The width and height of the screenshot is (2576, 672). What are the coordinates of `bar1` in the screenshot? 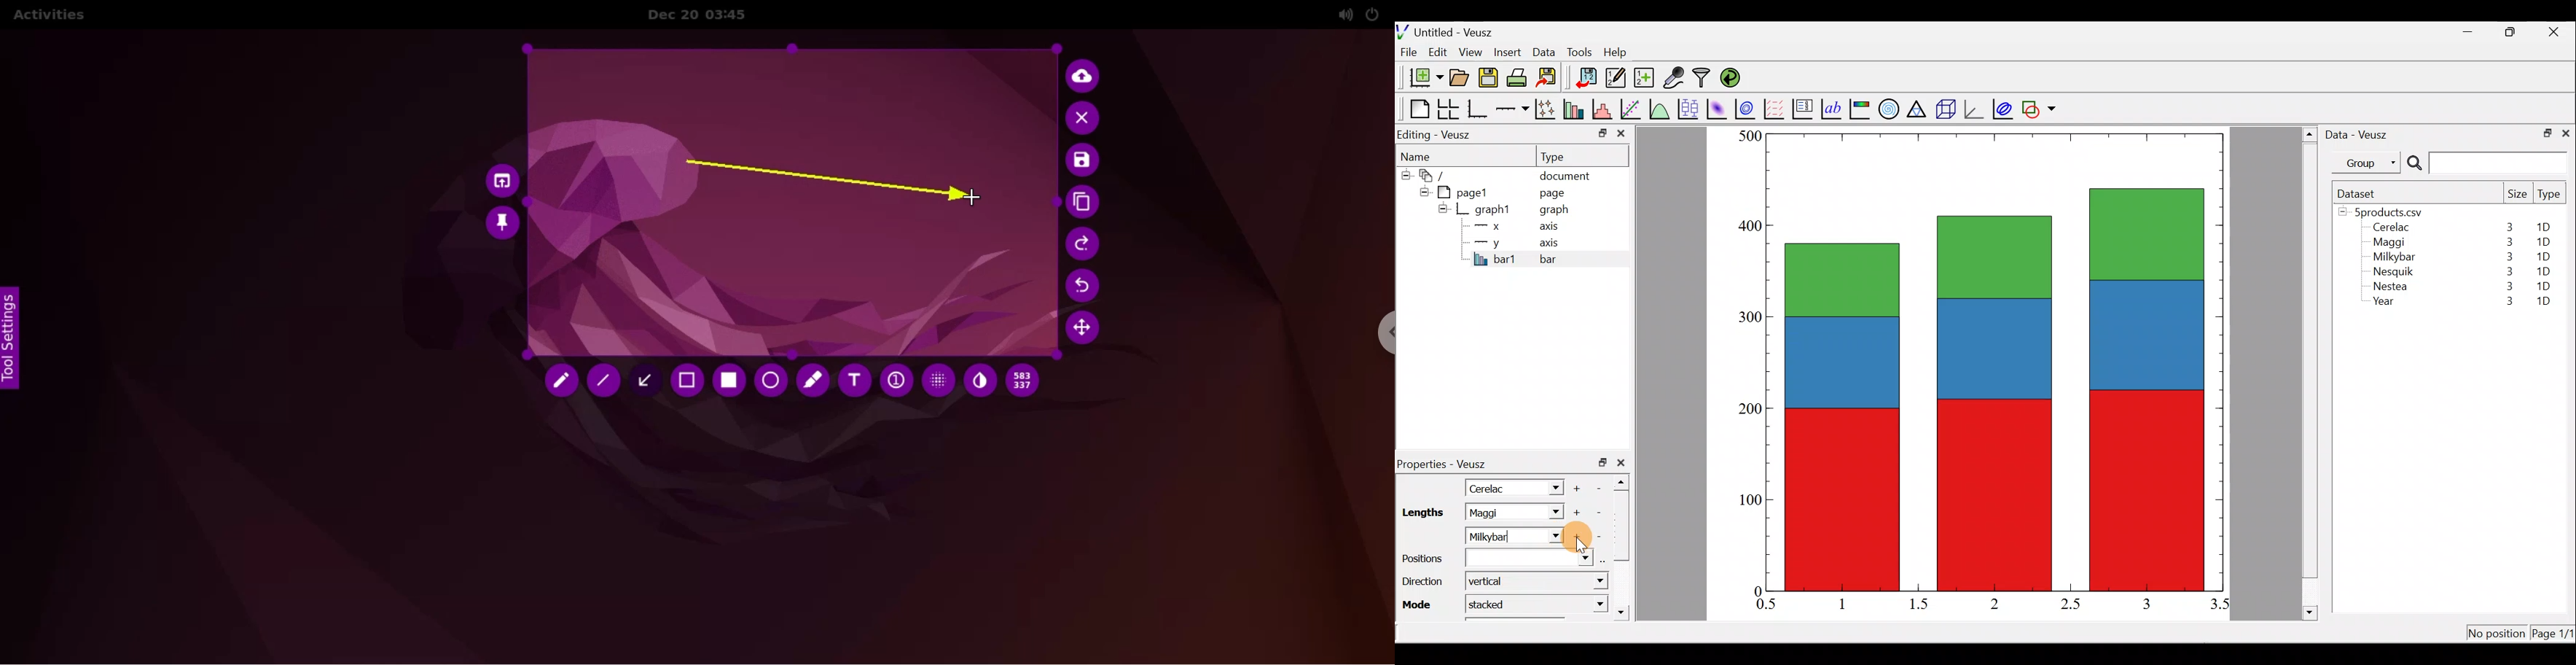 It's located at (1495, 259).